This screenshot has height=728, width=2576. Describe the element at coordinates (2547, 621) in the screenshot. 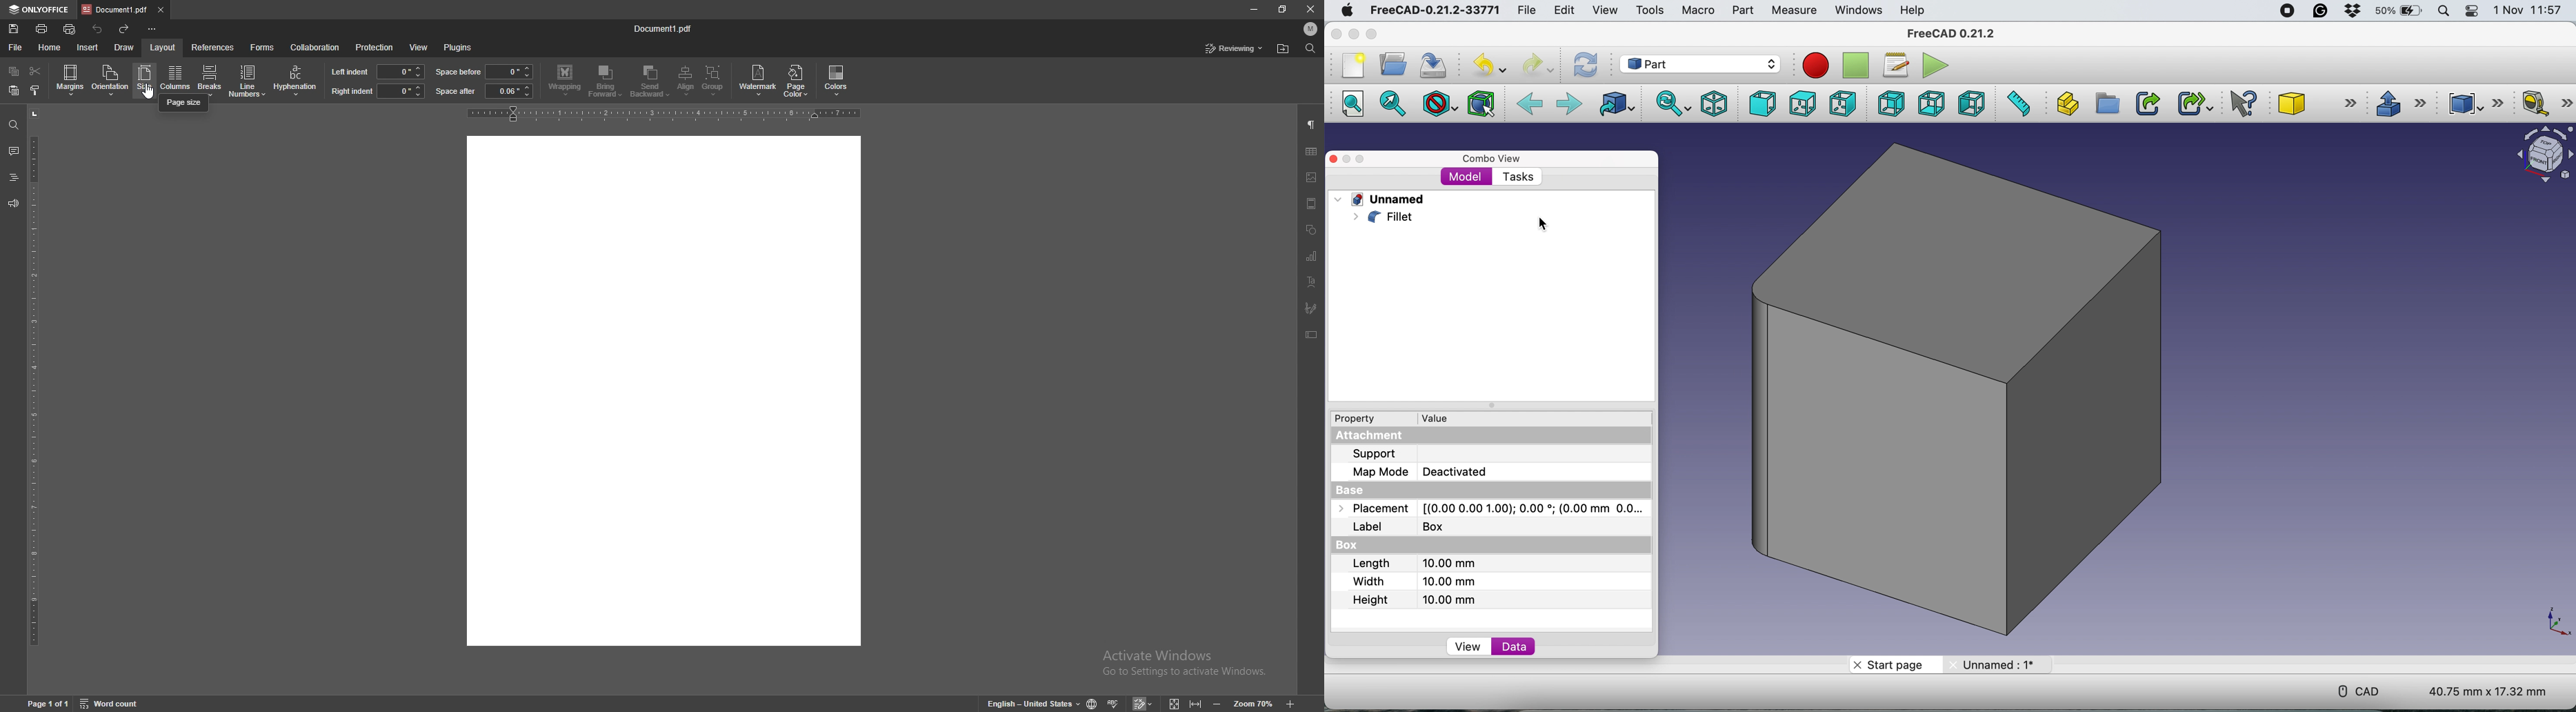

I see `xy coordinate` at that location.